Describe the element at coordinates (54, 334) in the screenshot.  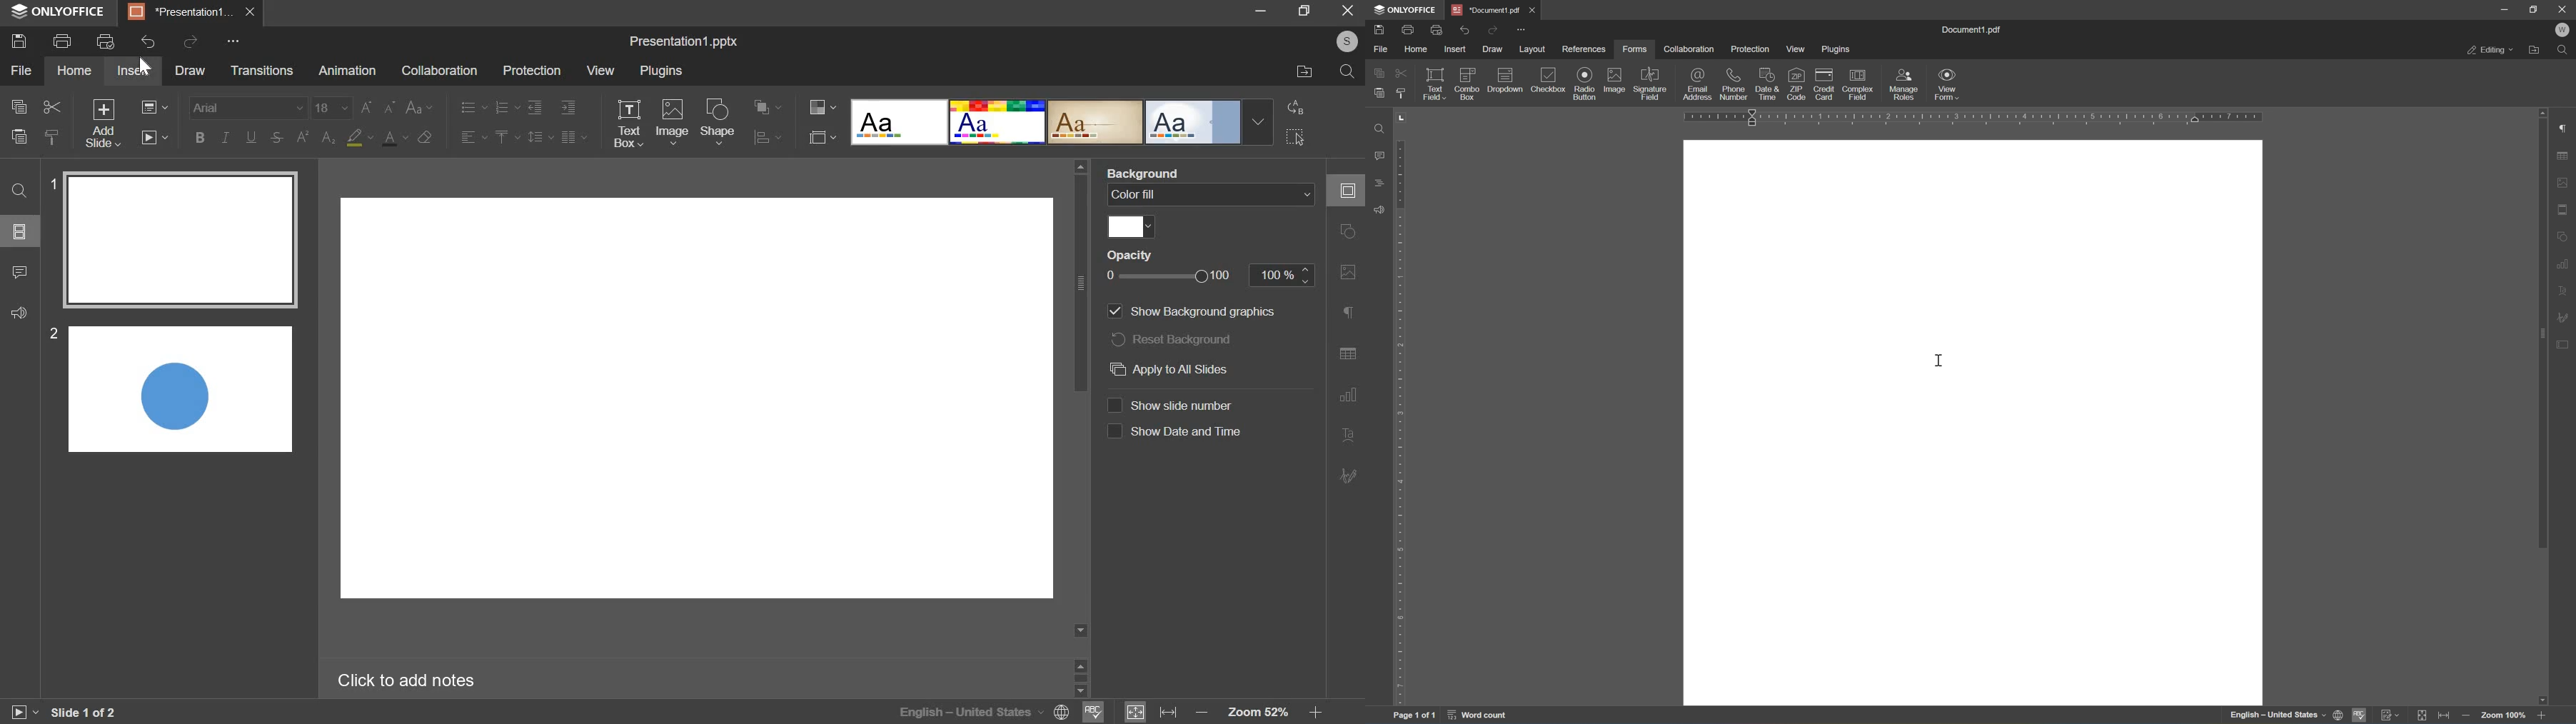
I see `2` at that location.